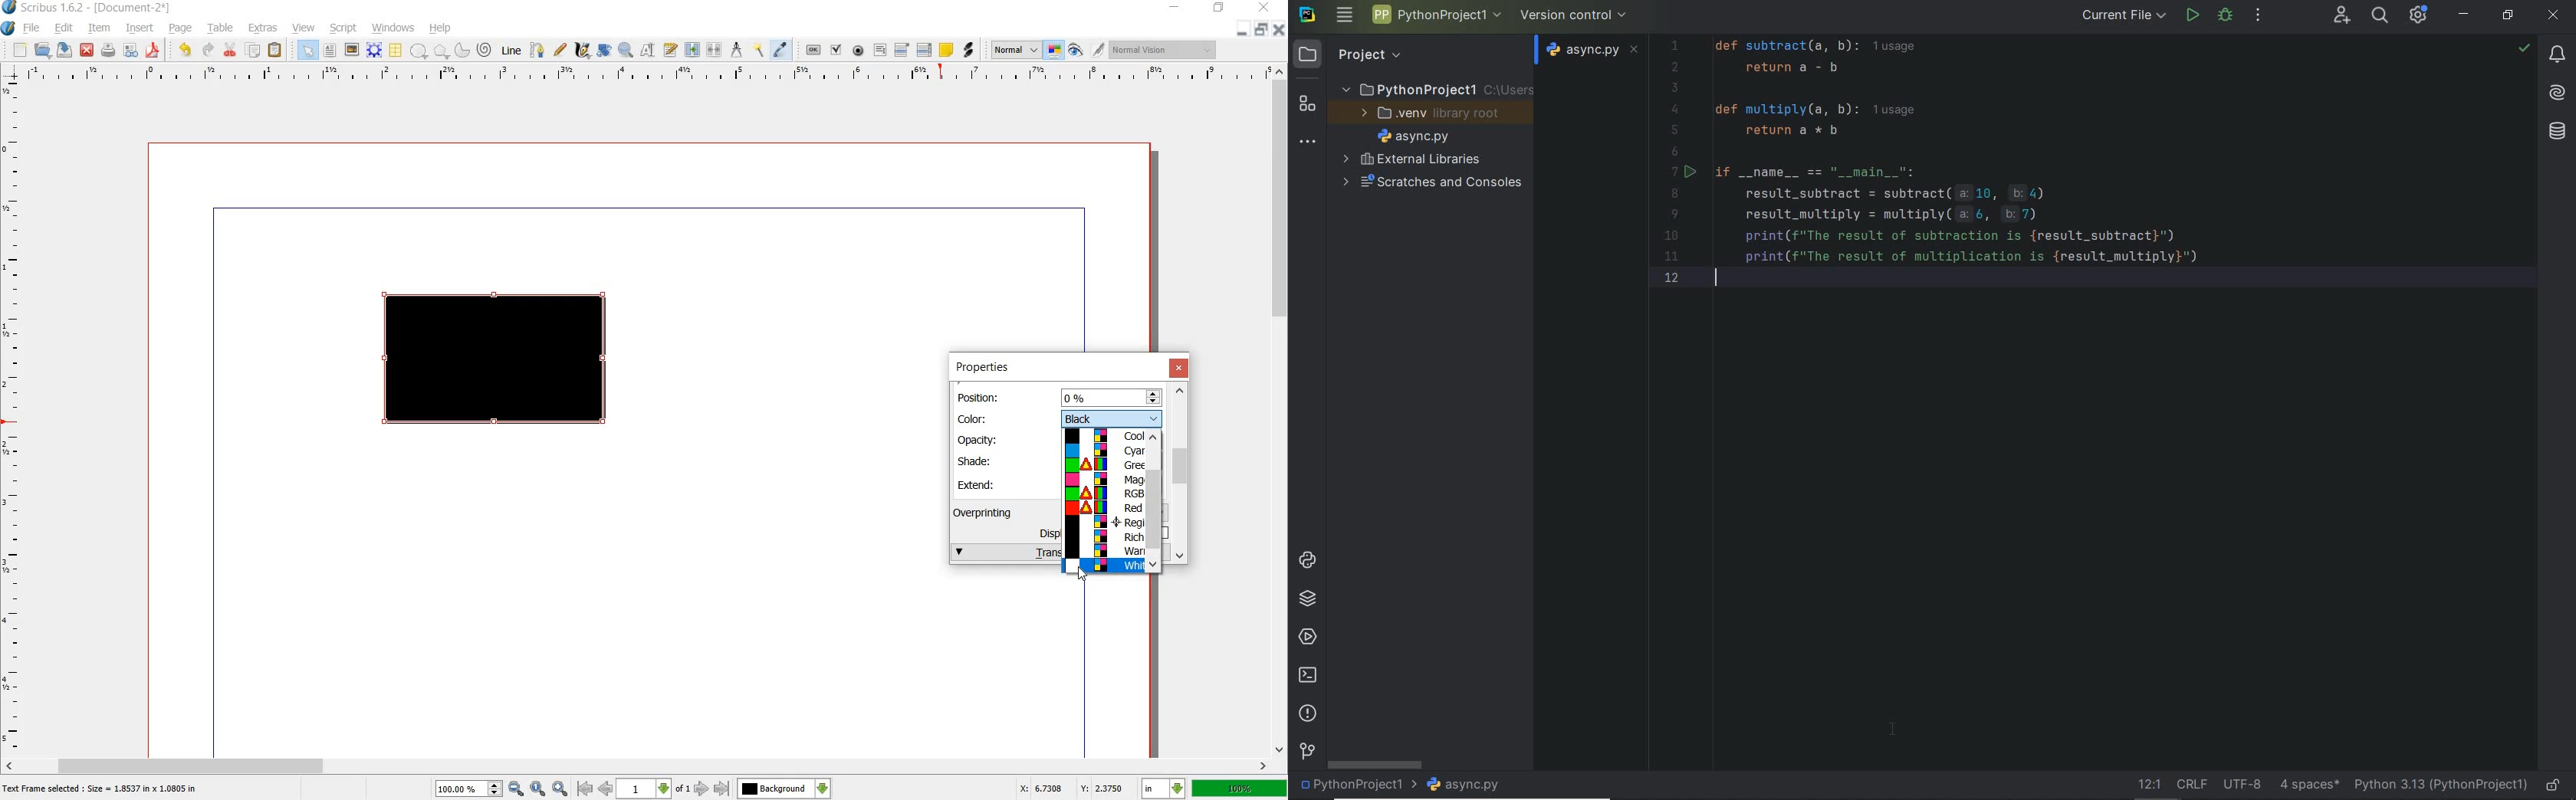  Describe the element at coordinates (101, 8) in the screenshot. I see `scribus 1.6.2 - [document-2*]` at that location.